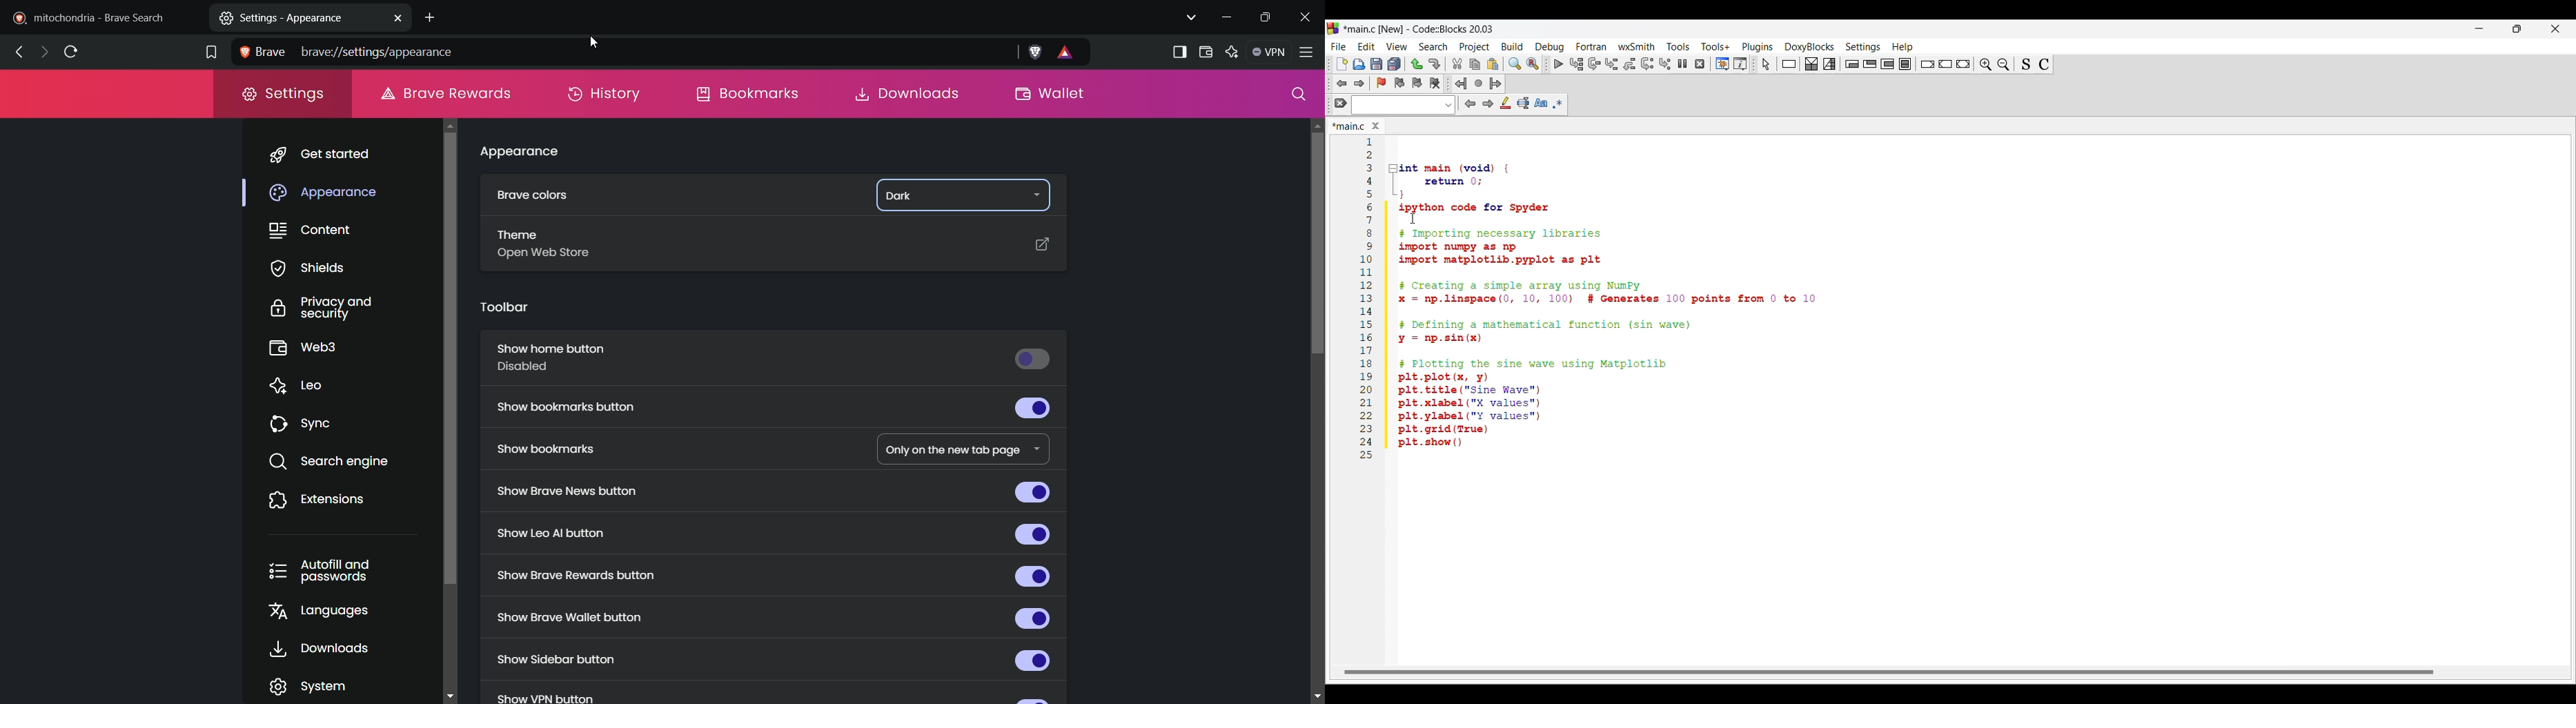 The width and height of the screenshot is (2576, 728). I want to click on Fortran menu, so click(1591, 46).